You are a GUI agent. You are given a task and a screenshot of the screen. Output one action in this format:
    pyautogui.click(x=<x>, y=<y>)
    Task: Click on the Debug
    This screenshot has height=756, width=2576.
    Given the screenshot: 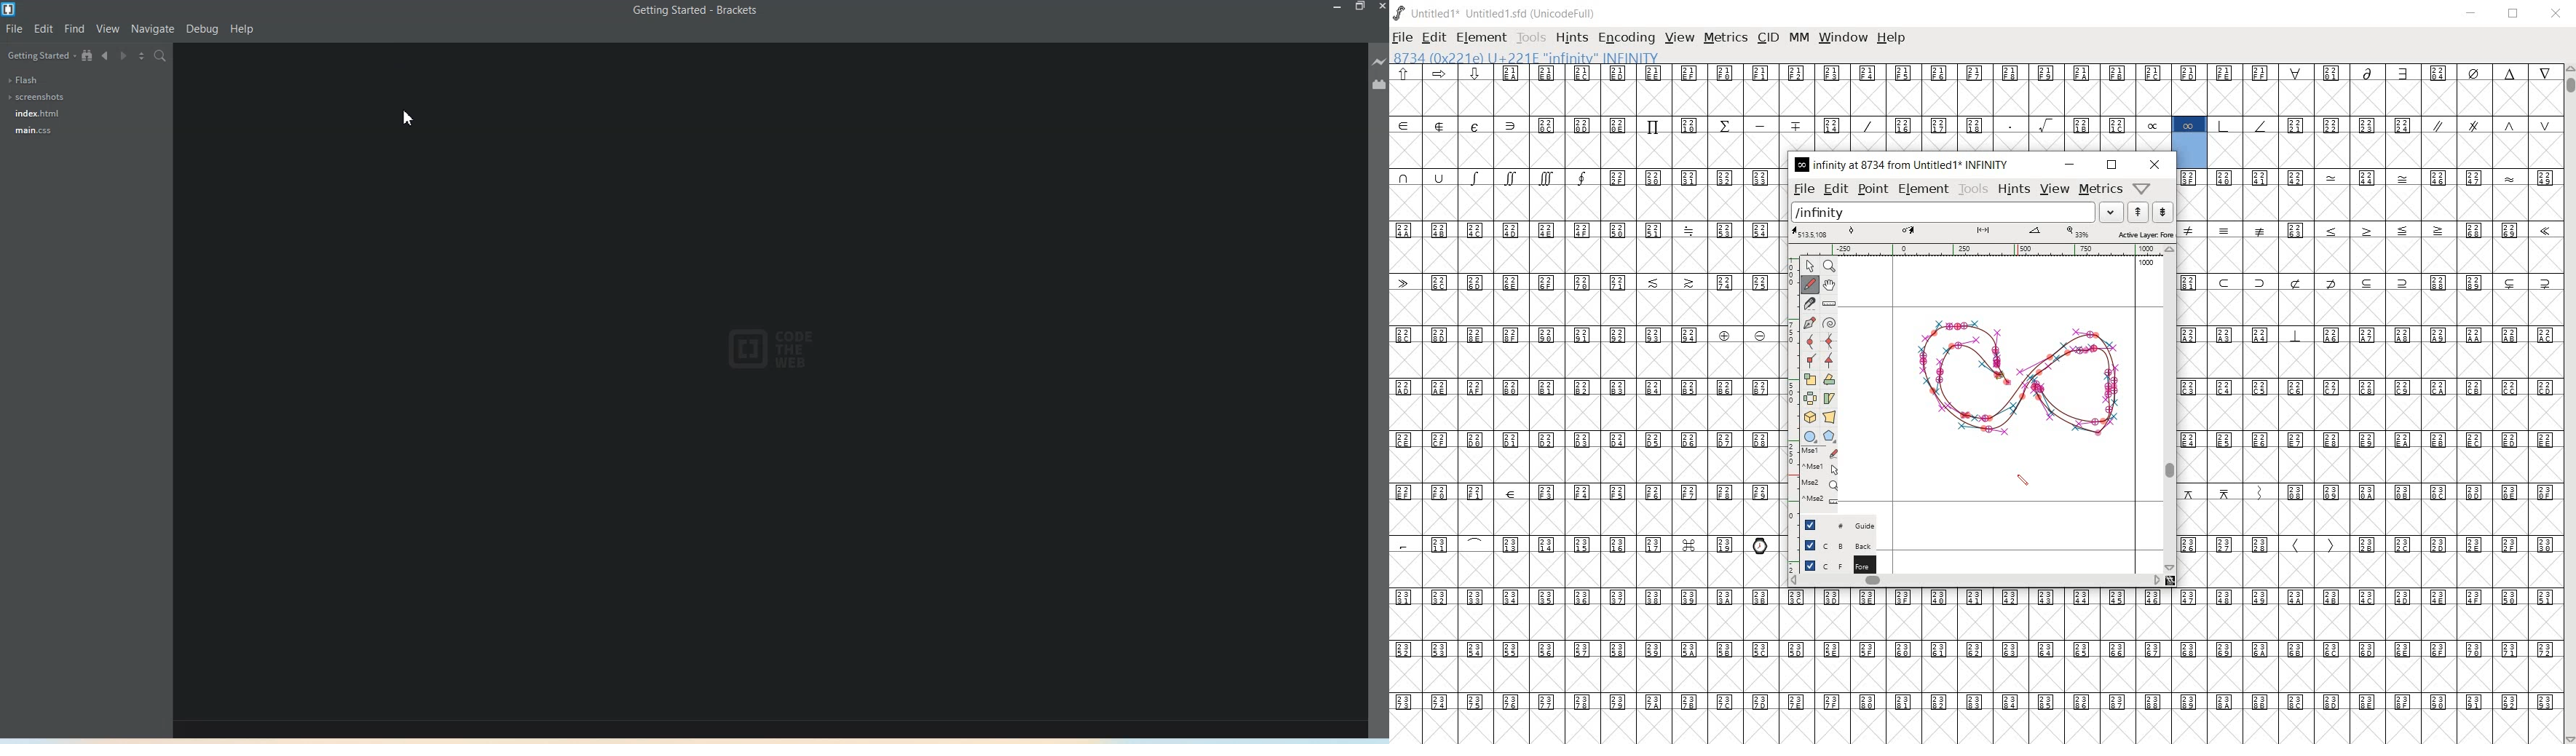 What is the action you would take?
    pyautogui.click(x=203, y=30)
    